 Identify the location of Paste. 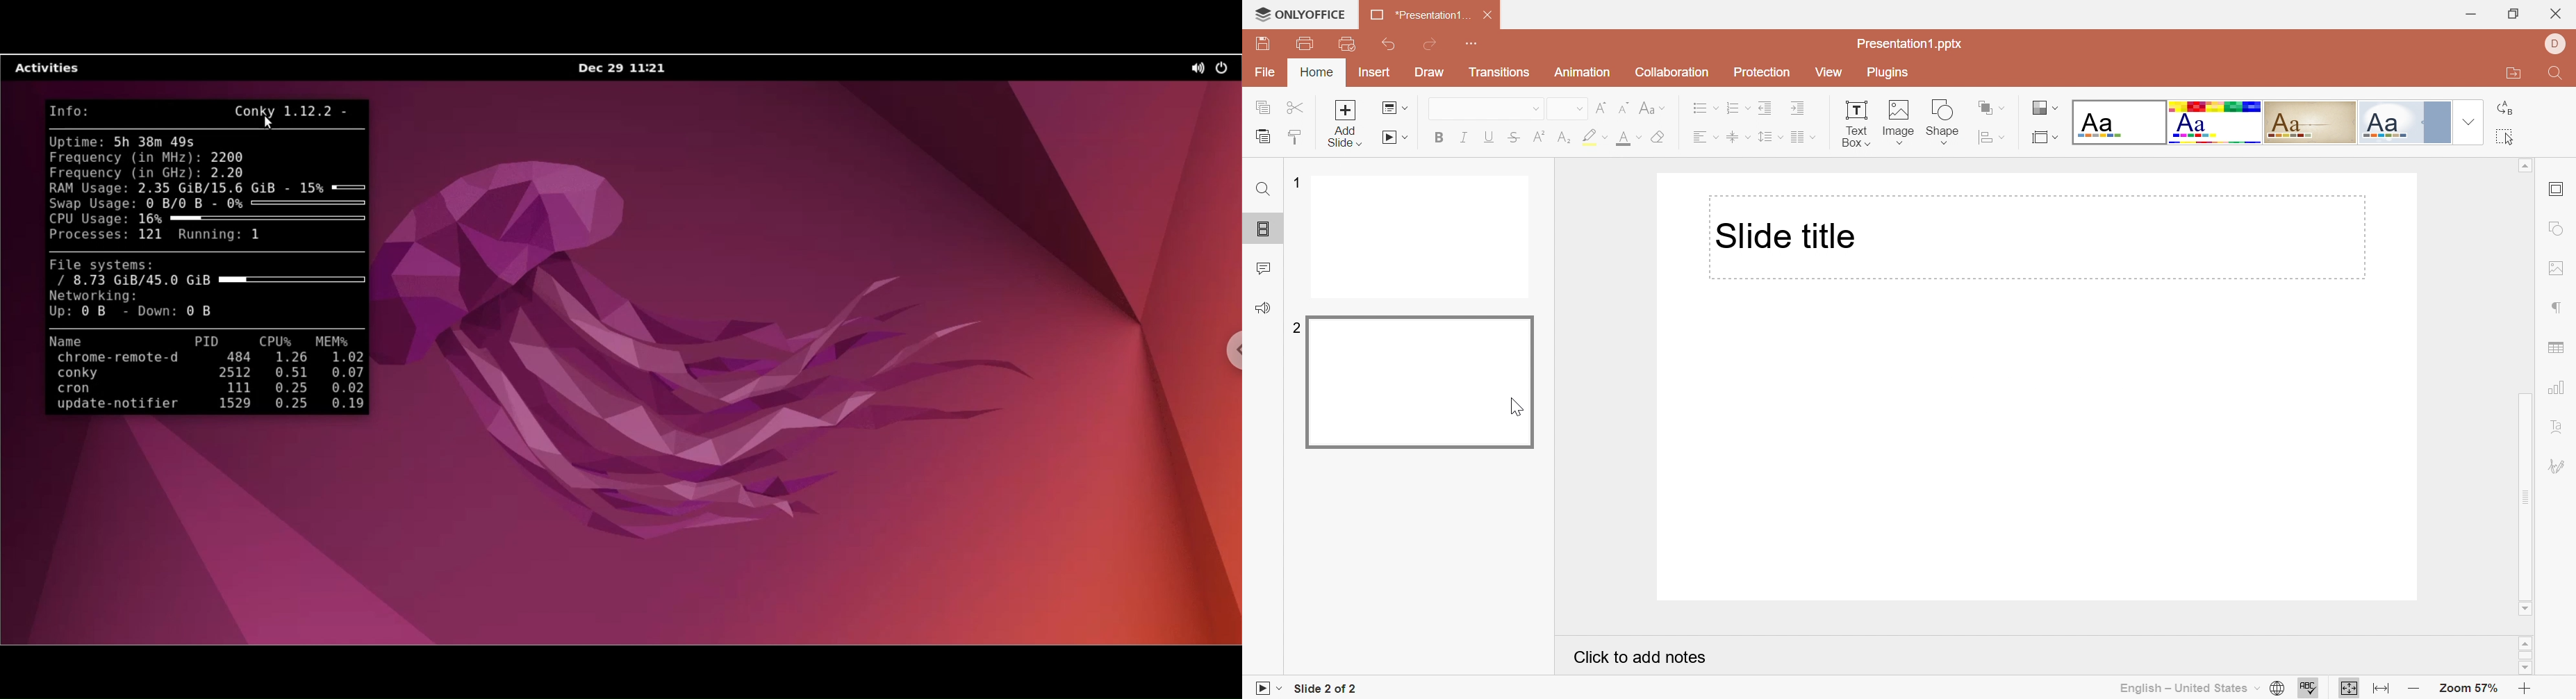
(1262, 138).